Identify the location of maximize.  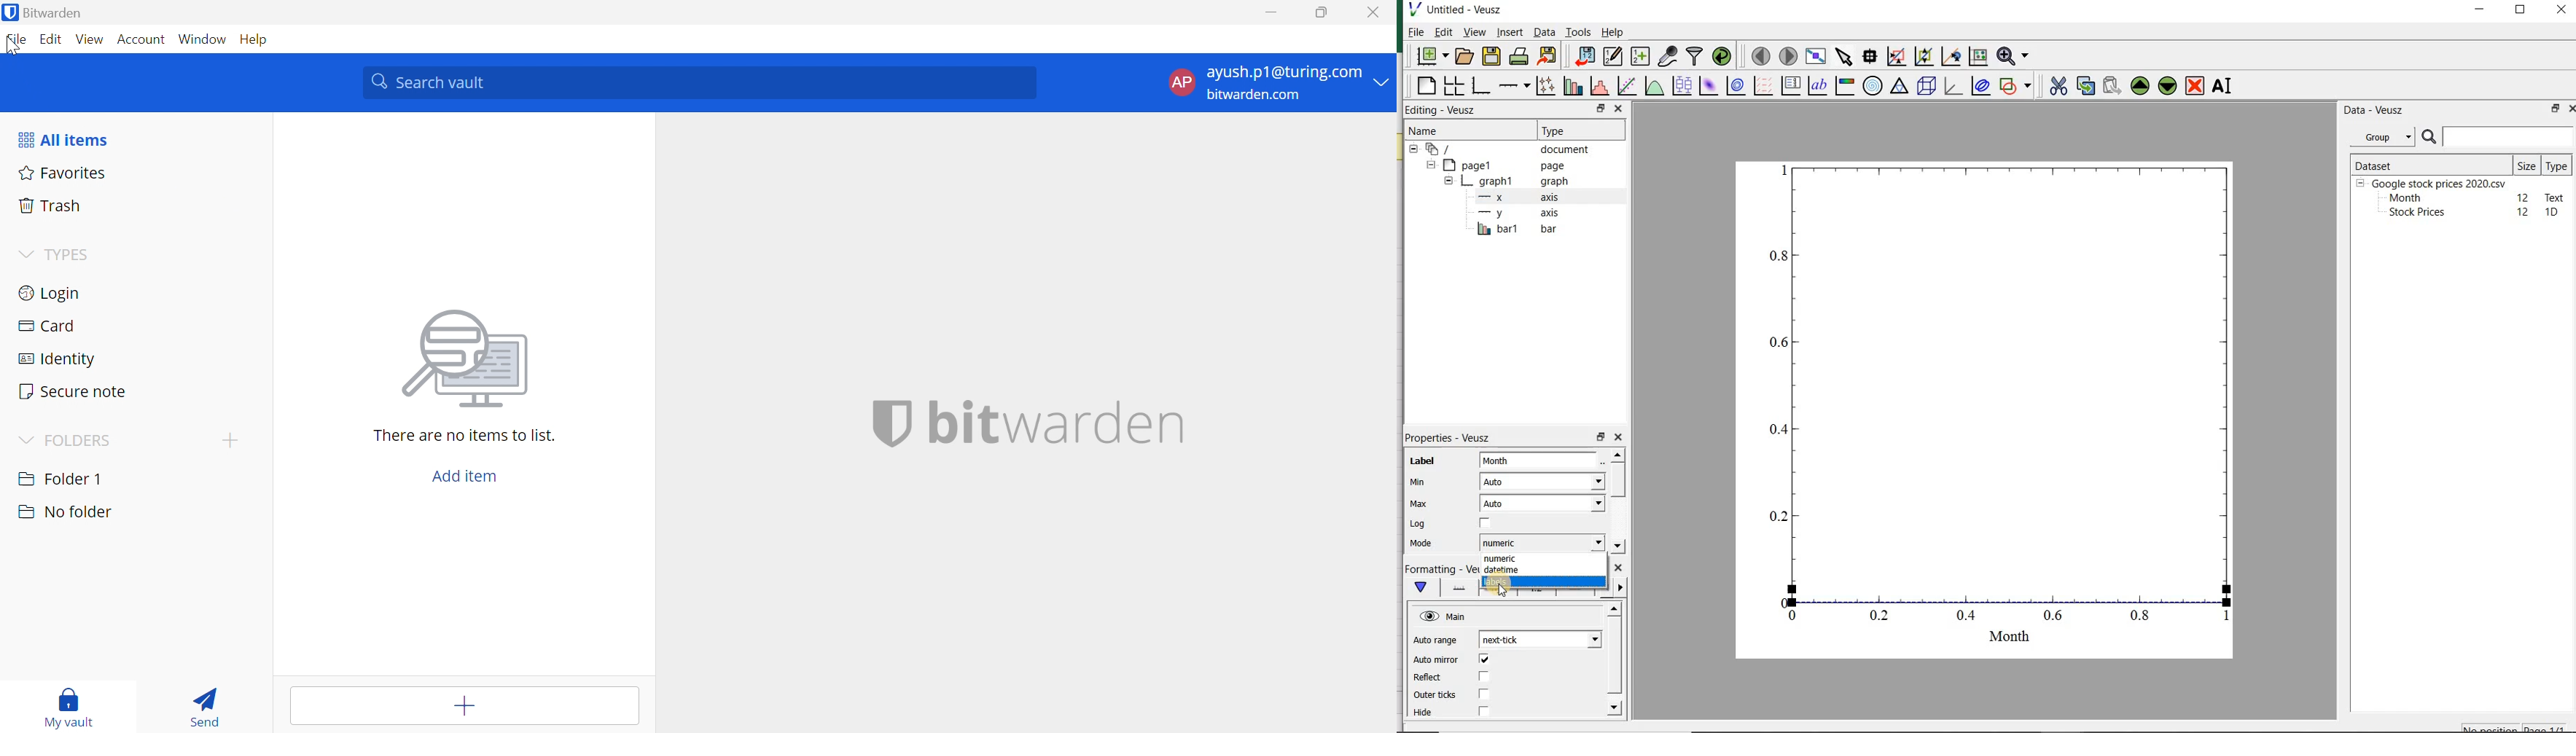
(2523, 11).